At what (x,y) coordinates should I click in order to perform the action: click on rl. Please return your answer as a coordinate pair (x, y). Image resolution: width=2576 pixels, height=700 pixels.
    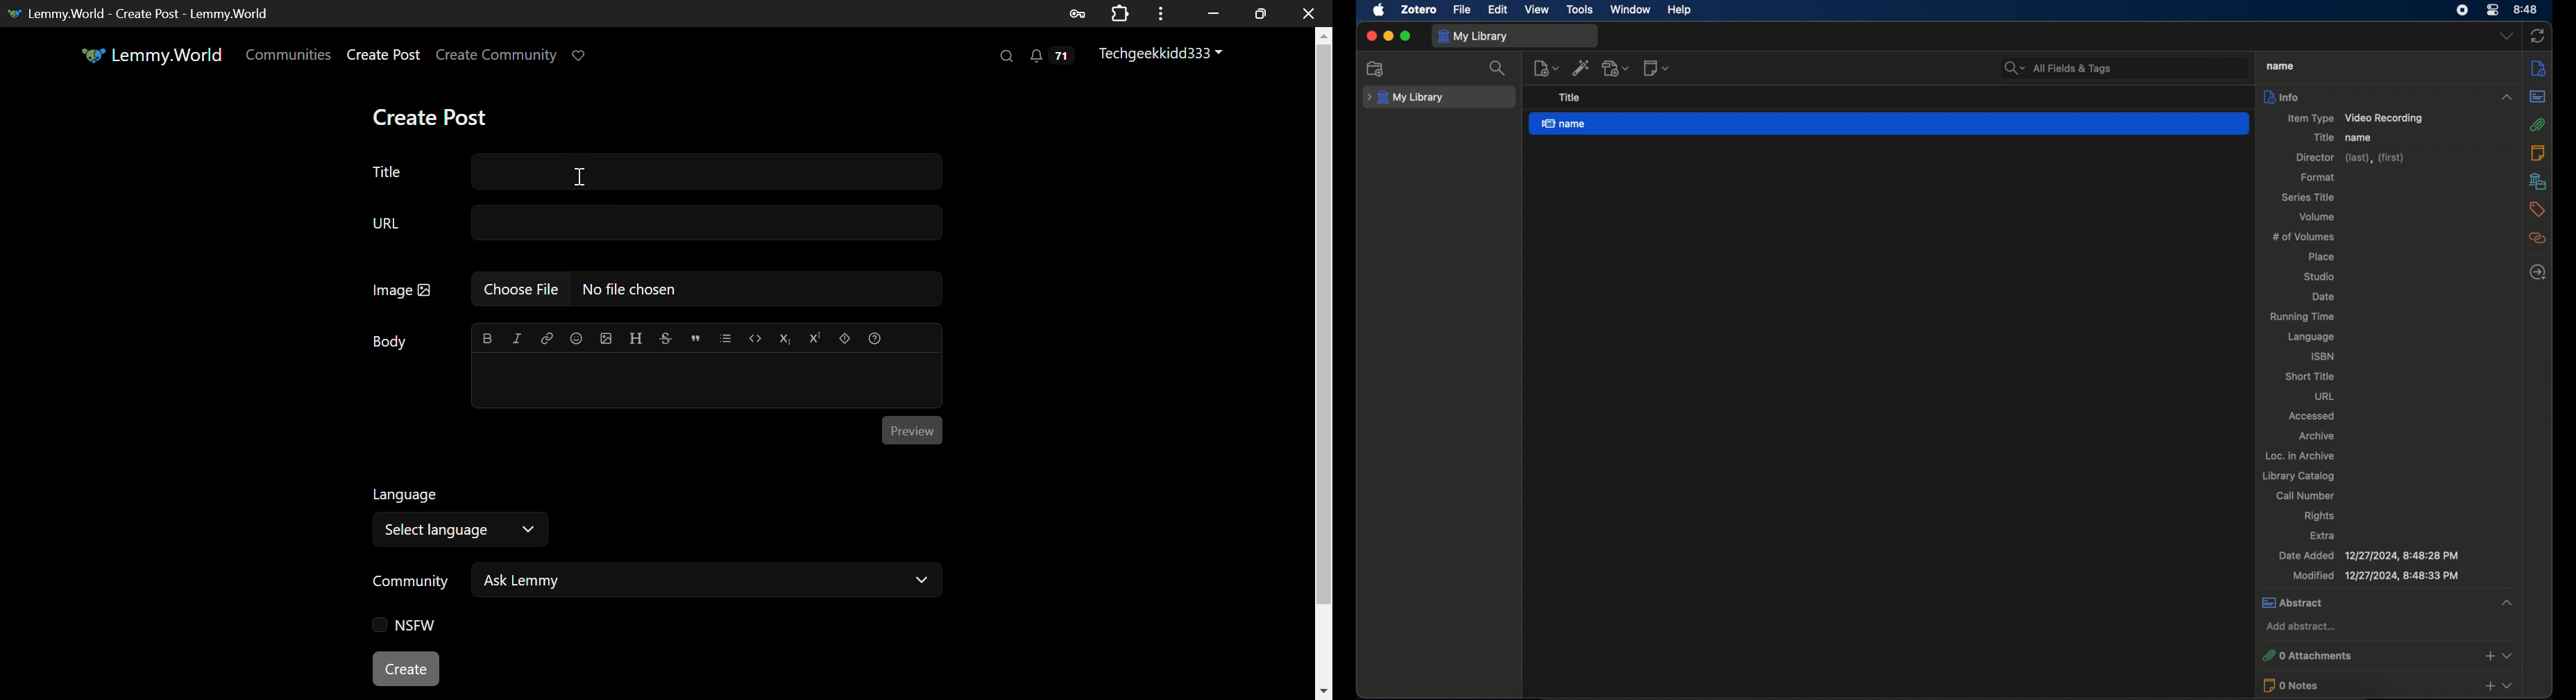
    Looking at the image, I should click on (2325, 395).